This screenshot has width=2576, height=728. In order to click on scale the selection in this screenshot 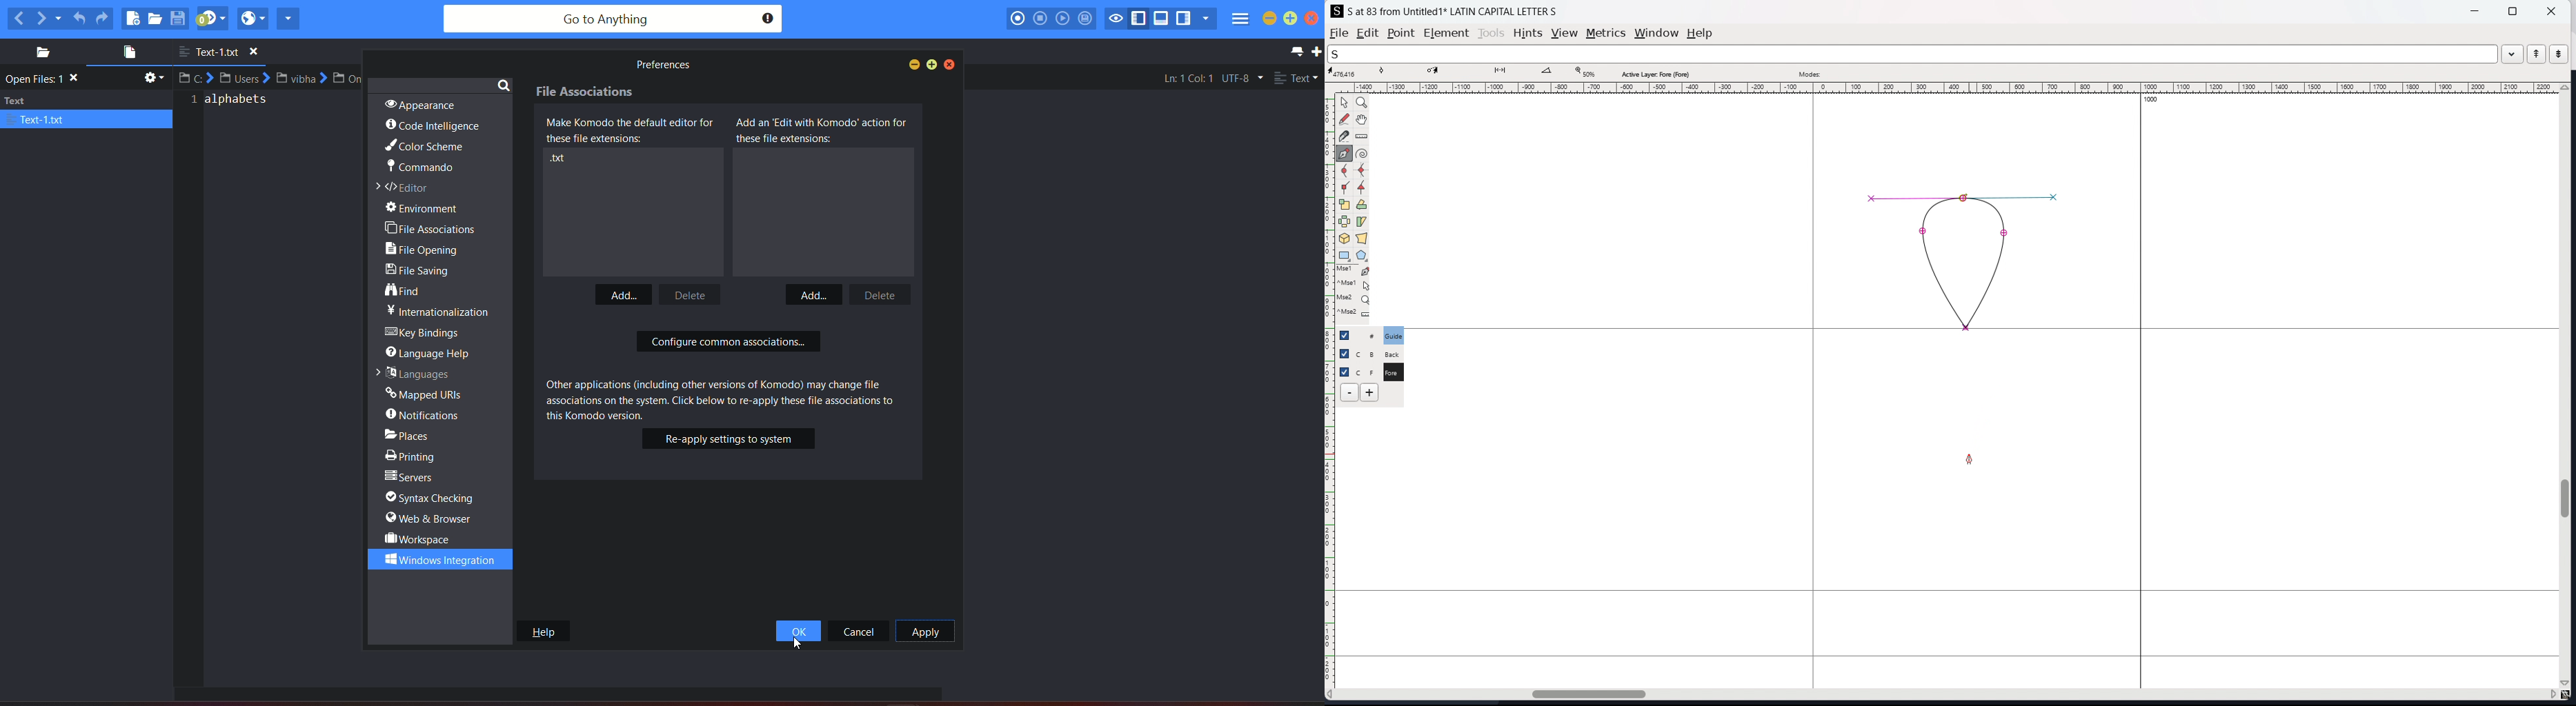, I will do `click(1345, 205)`.